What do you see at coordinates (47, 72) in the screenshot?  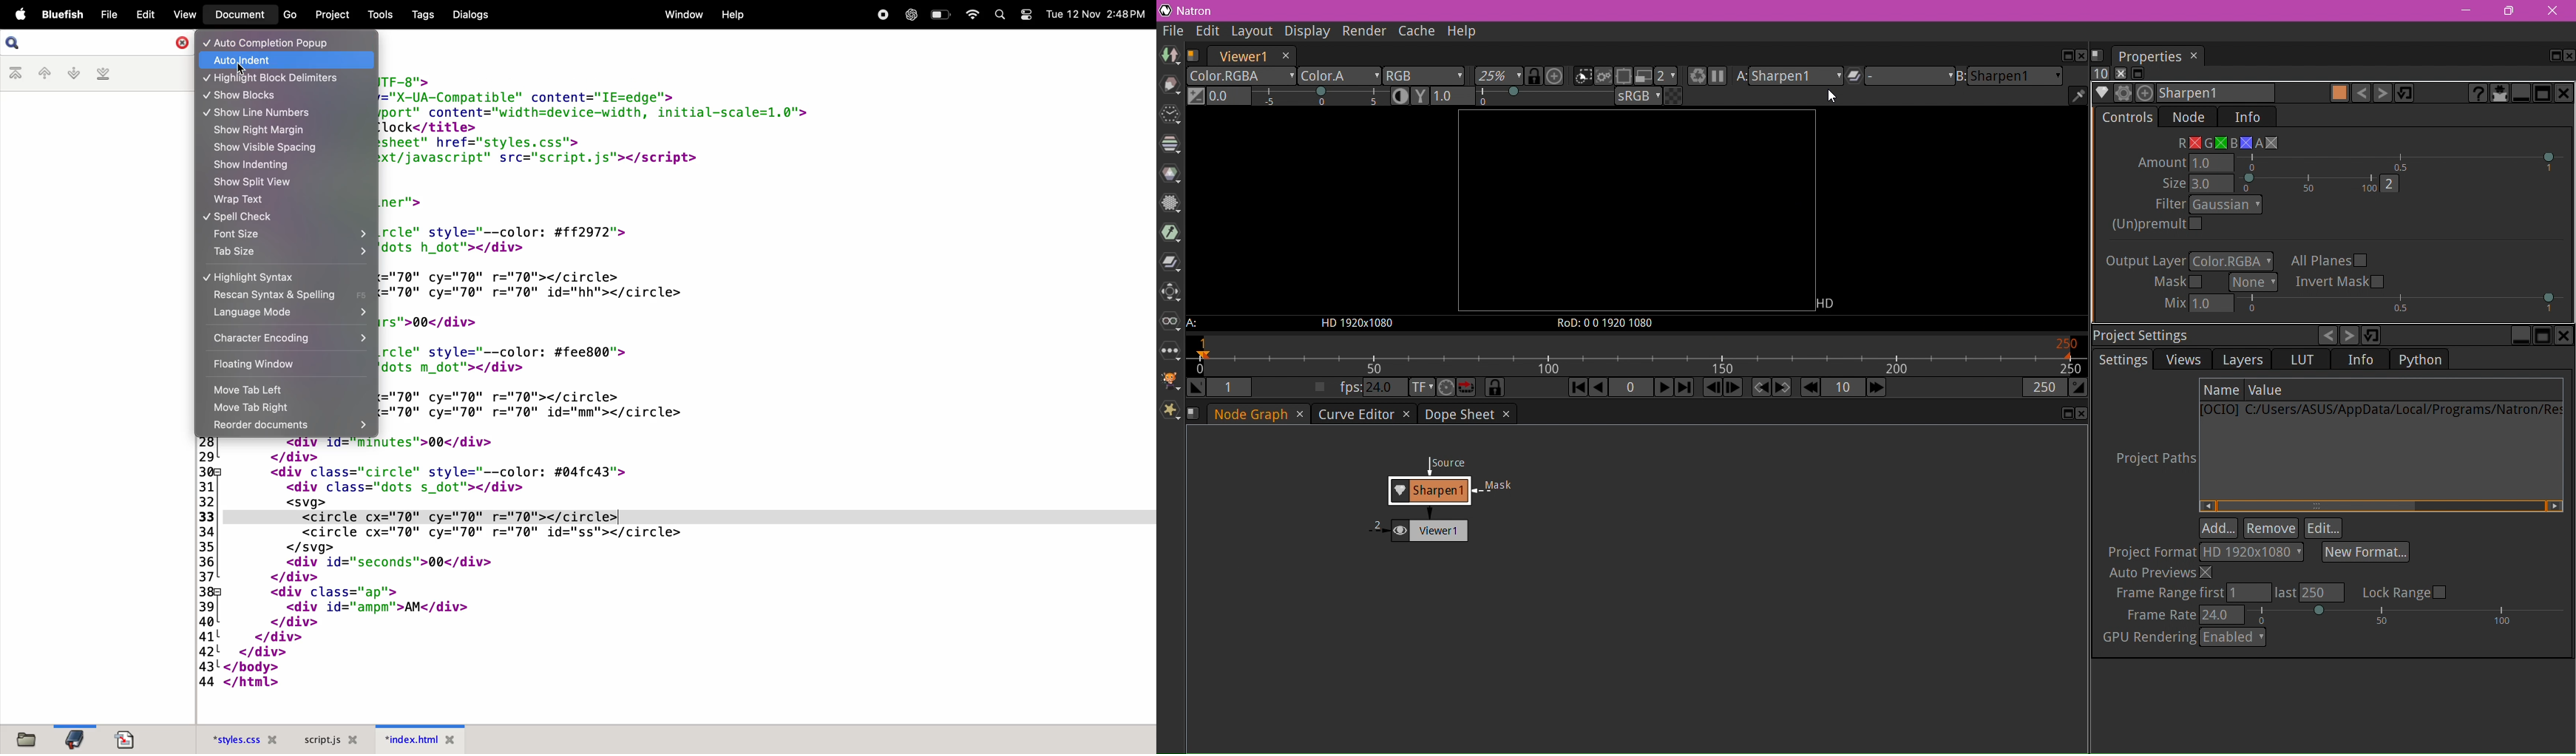 I see `previous bookmark` at bounding box center [47, 72].